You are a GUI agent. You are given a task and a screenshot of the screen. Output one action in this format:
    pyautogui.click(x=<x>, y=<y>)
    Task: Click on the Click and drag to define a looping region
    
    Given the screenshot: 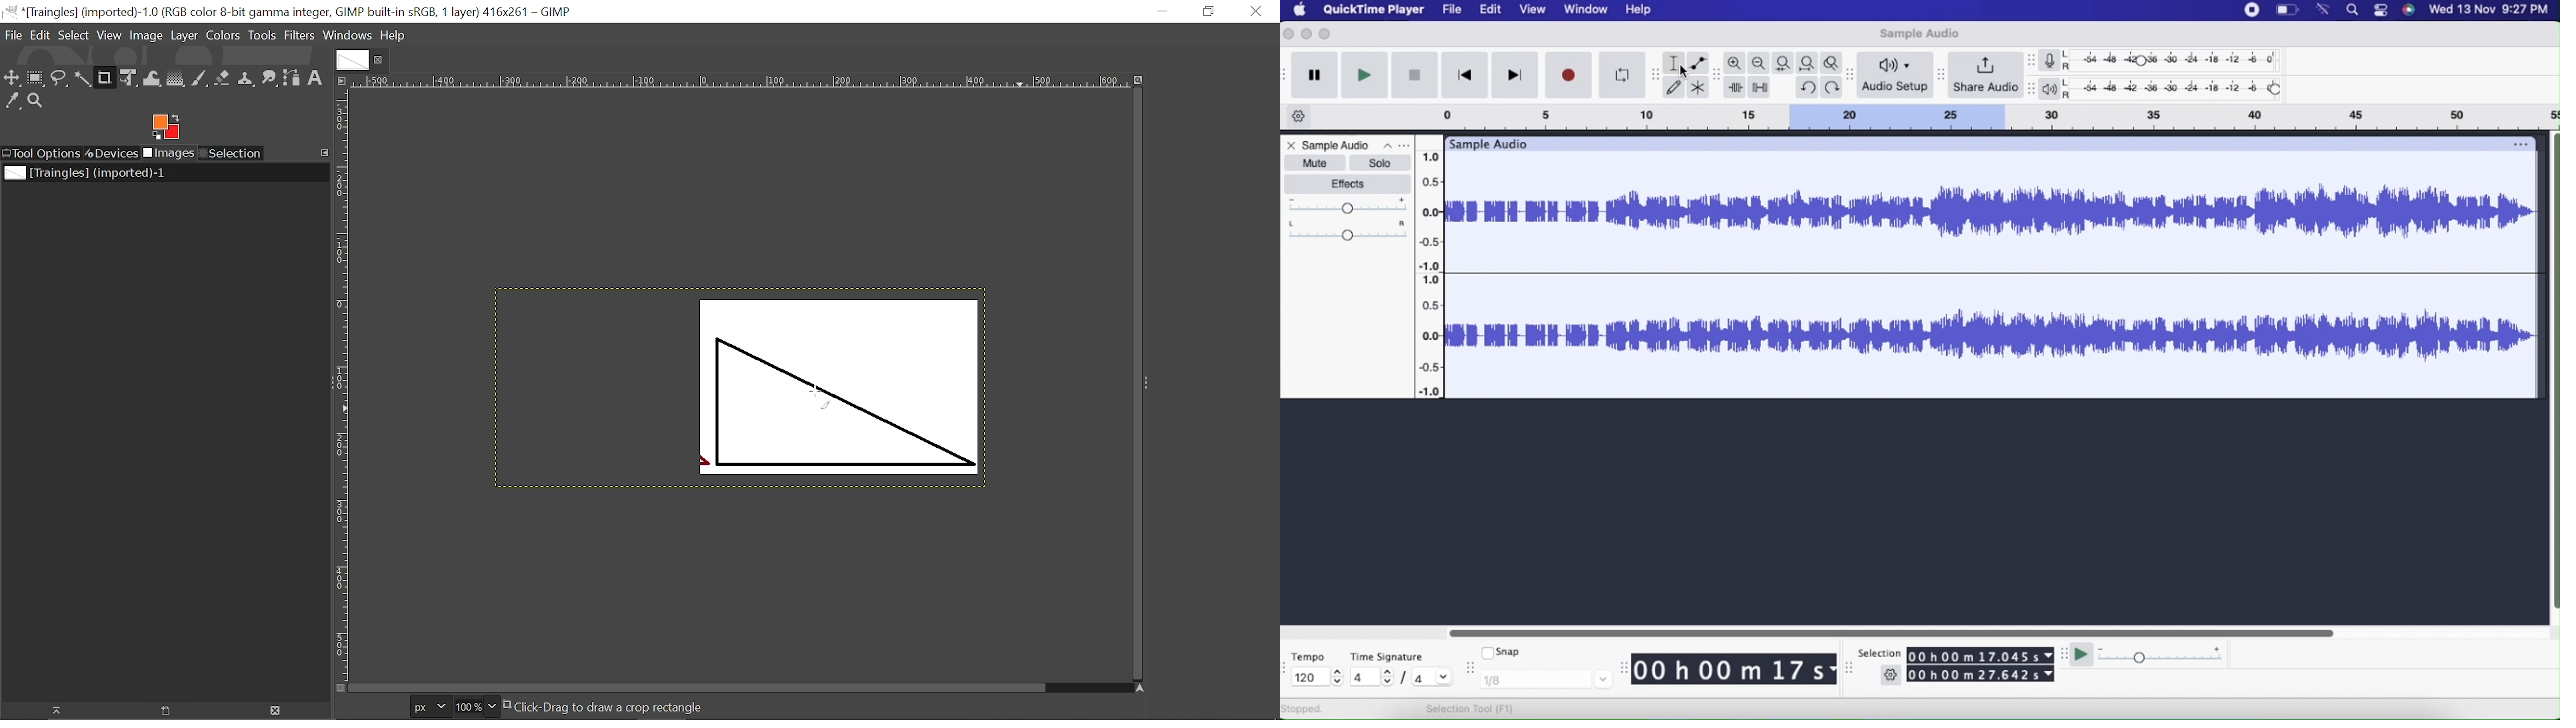 What is the action you would take?
    pyautogui.click(x=1976, y=116)
    